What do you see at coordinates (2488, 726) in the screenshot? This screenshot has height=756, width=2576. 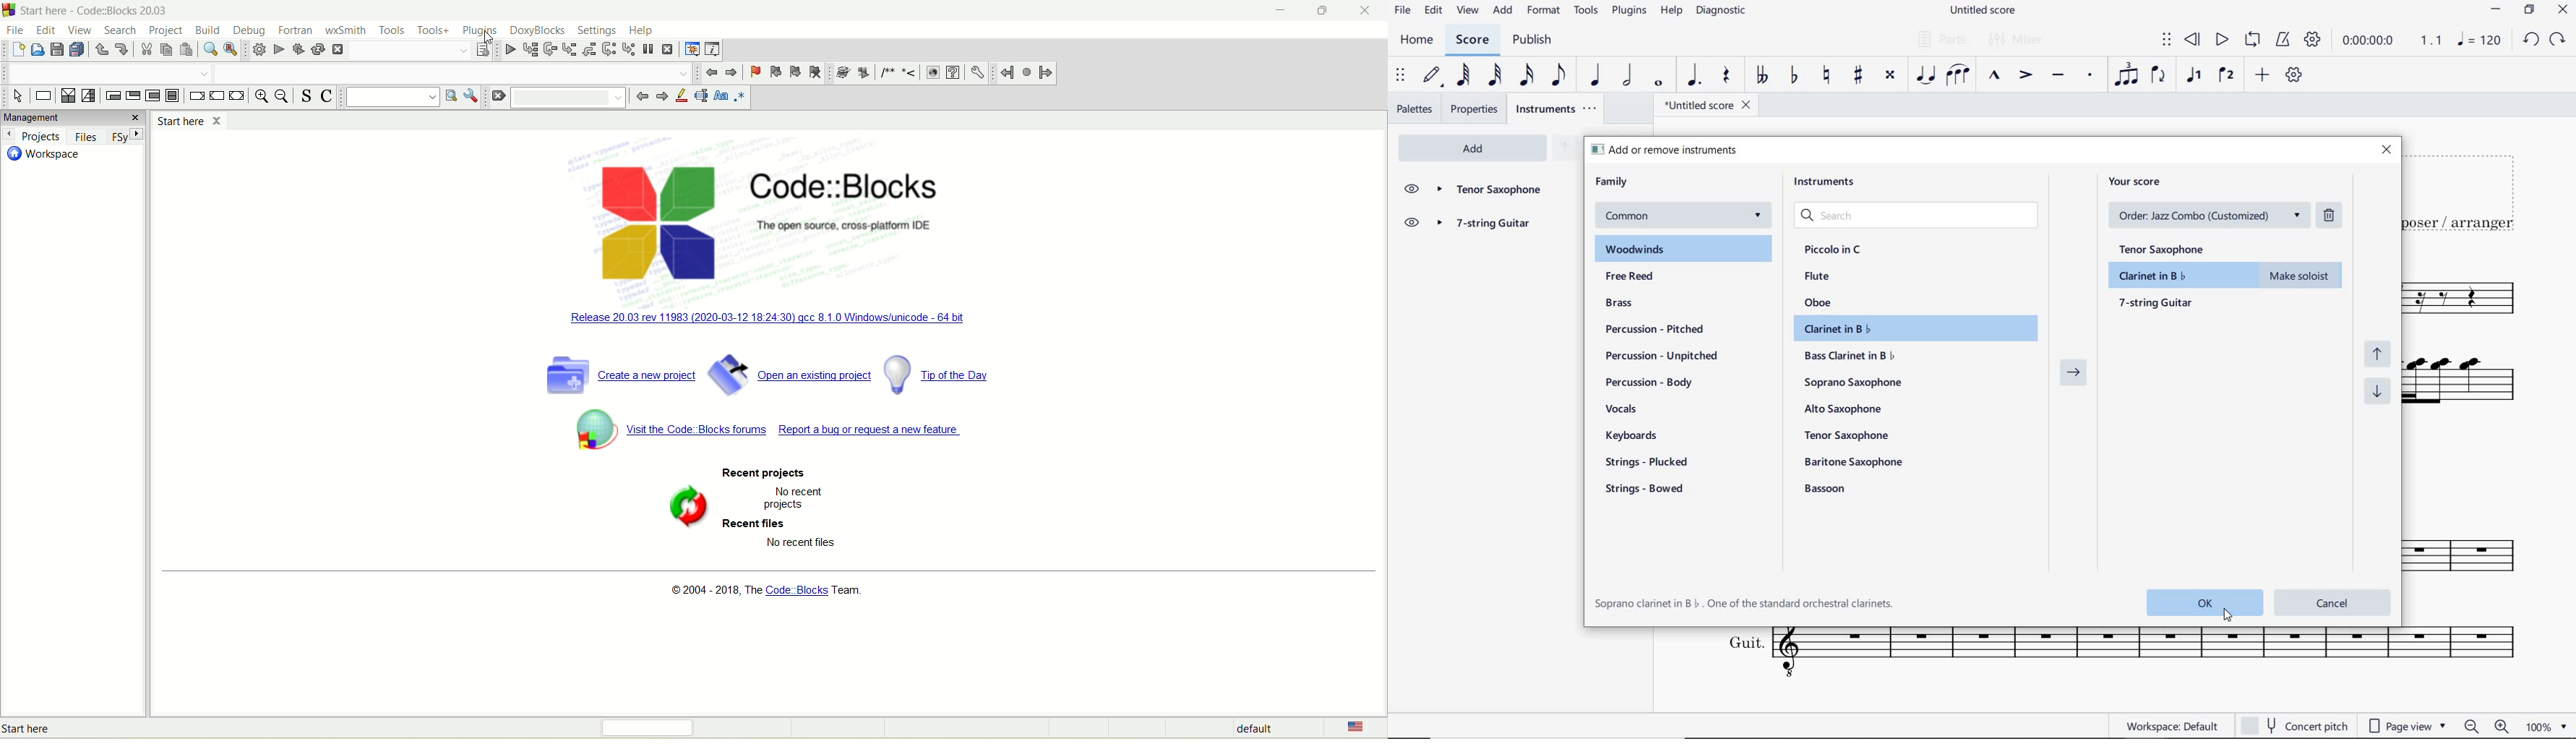 I see `ZOOM OUT OR ZOOM IN` at bounding box center [2488, 726].